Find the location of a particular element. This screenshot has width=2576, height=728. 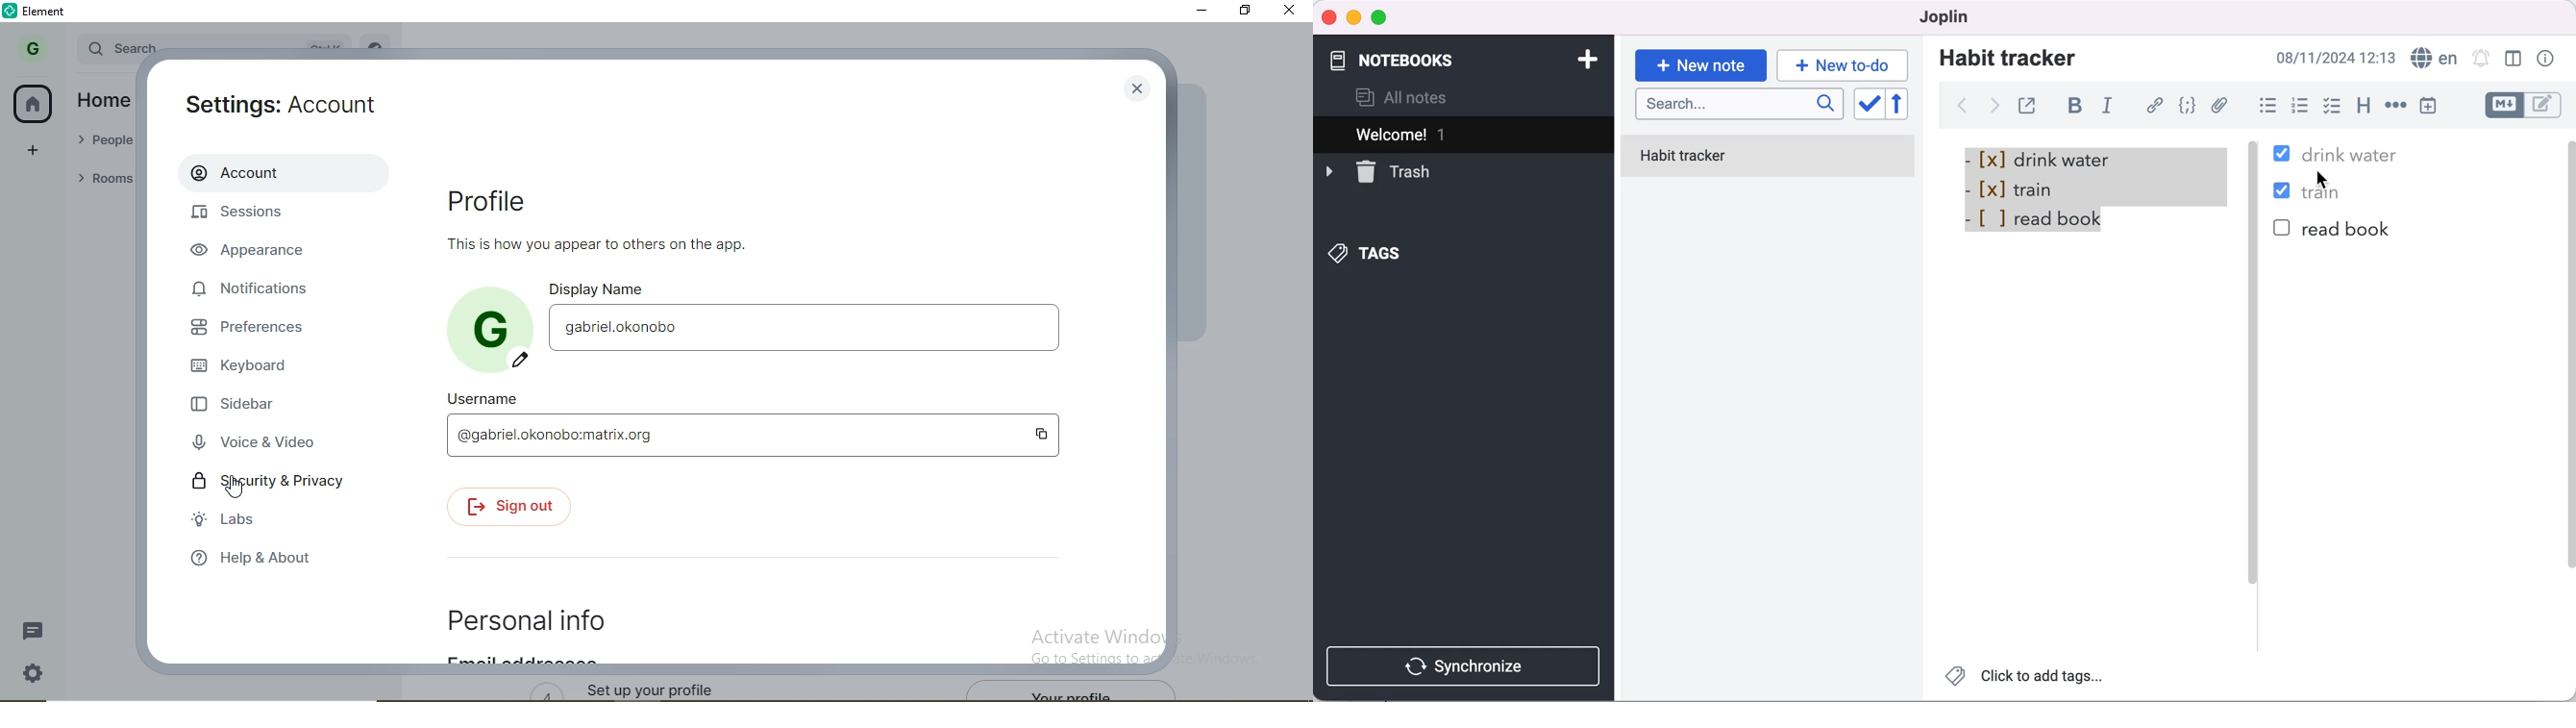

toggle editor layout is located at coordinates (2515, 59).